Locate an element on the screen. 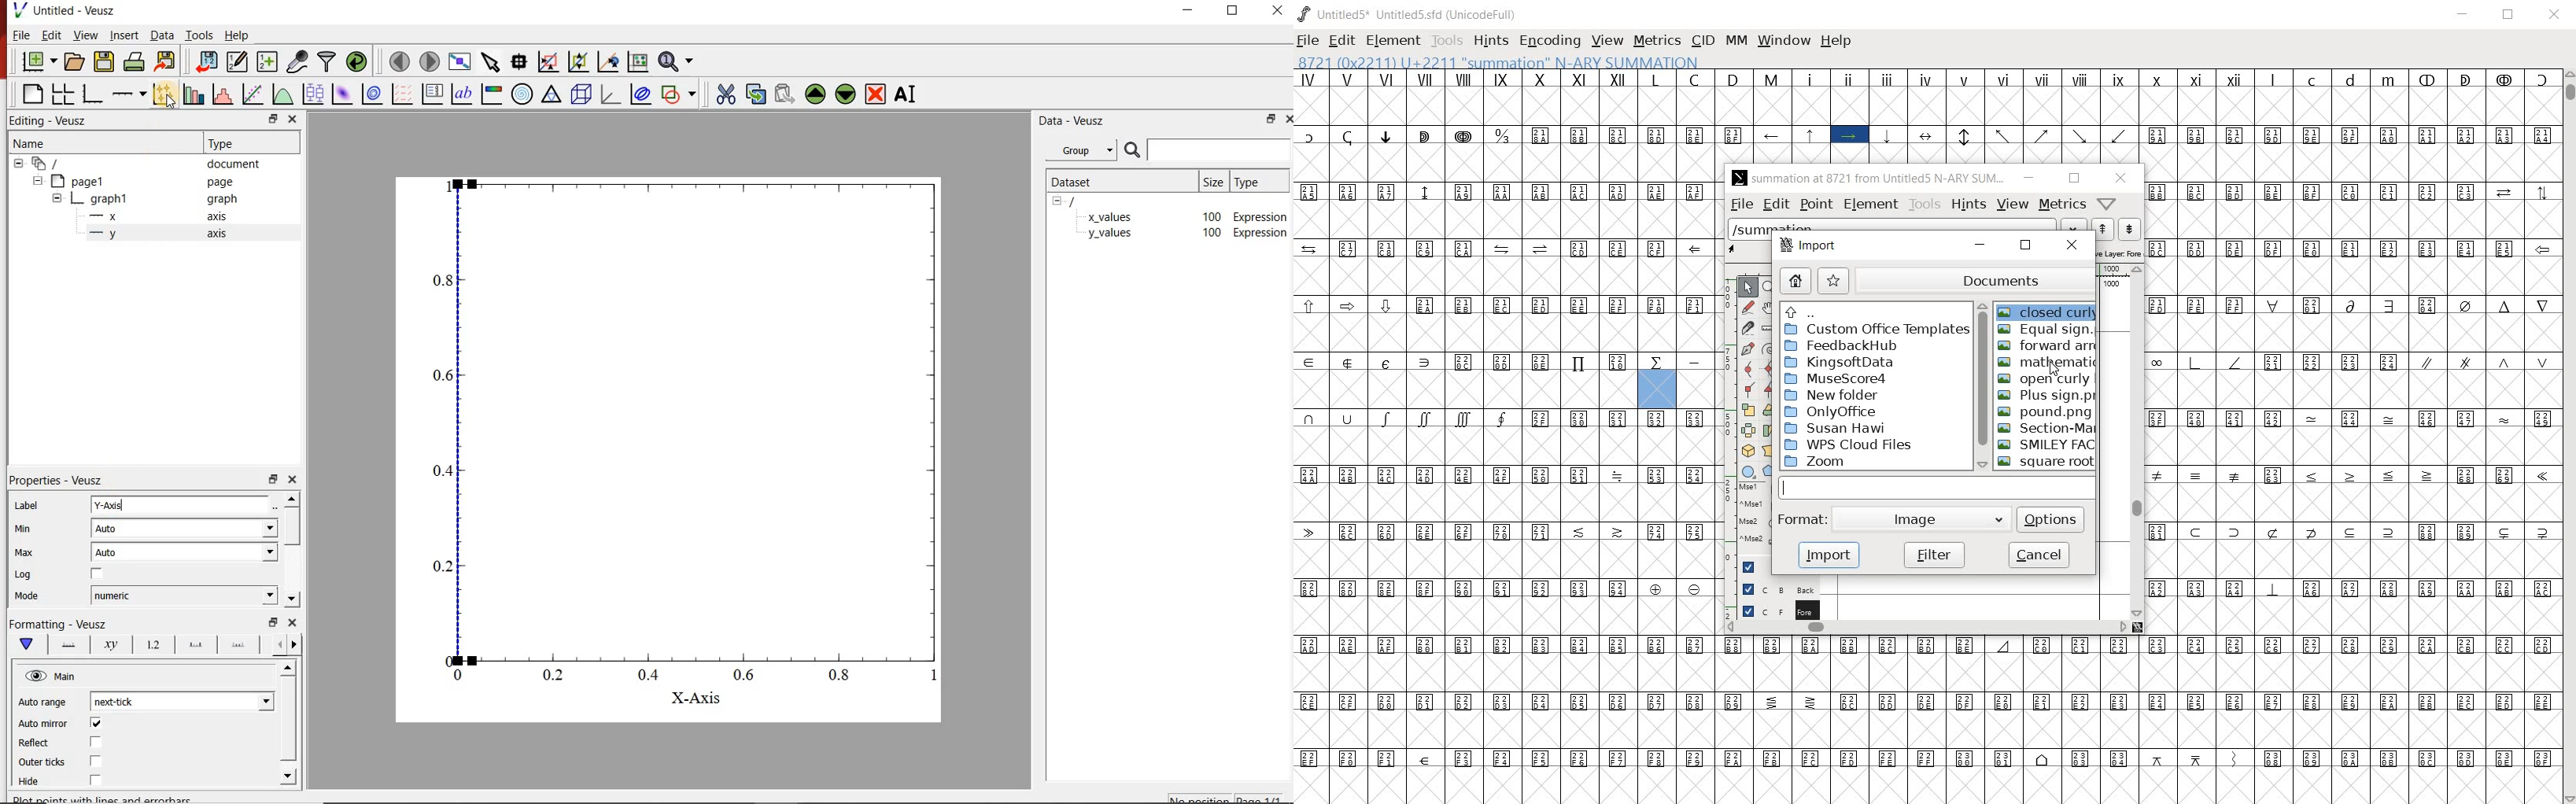  previous options is located at coordinates (297, 645).